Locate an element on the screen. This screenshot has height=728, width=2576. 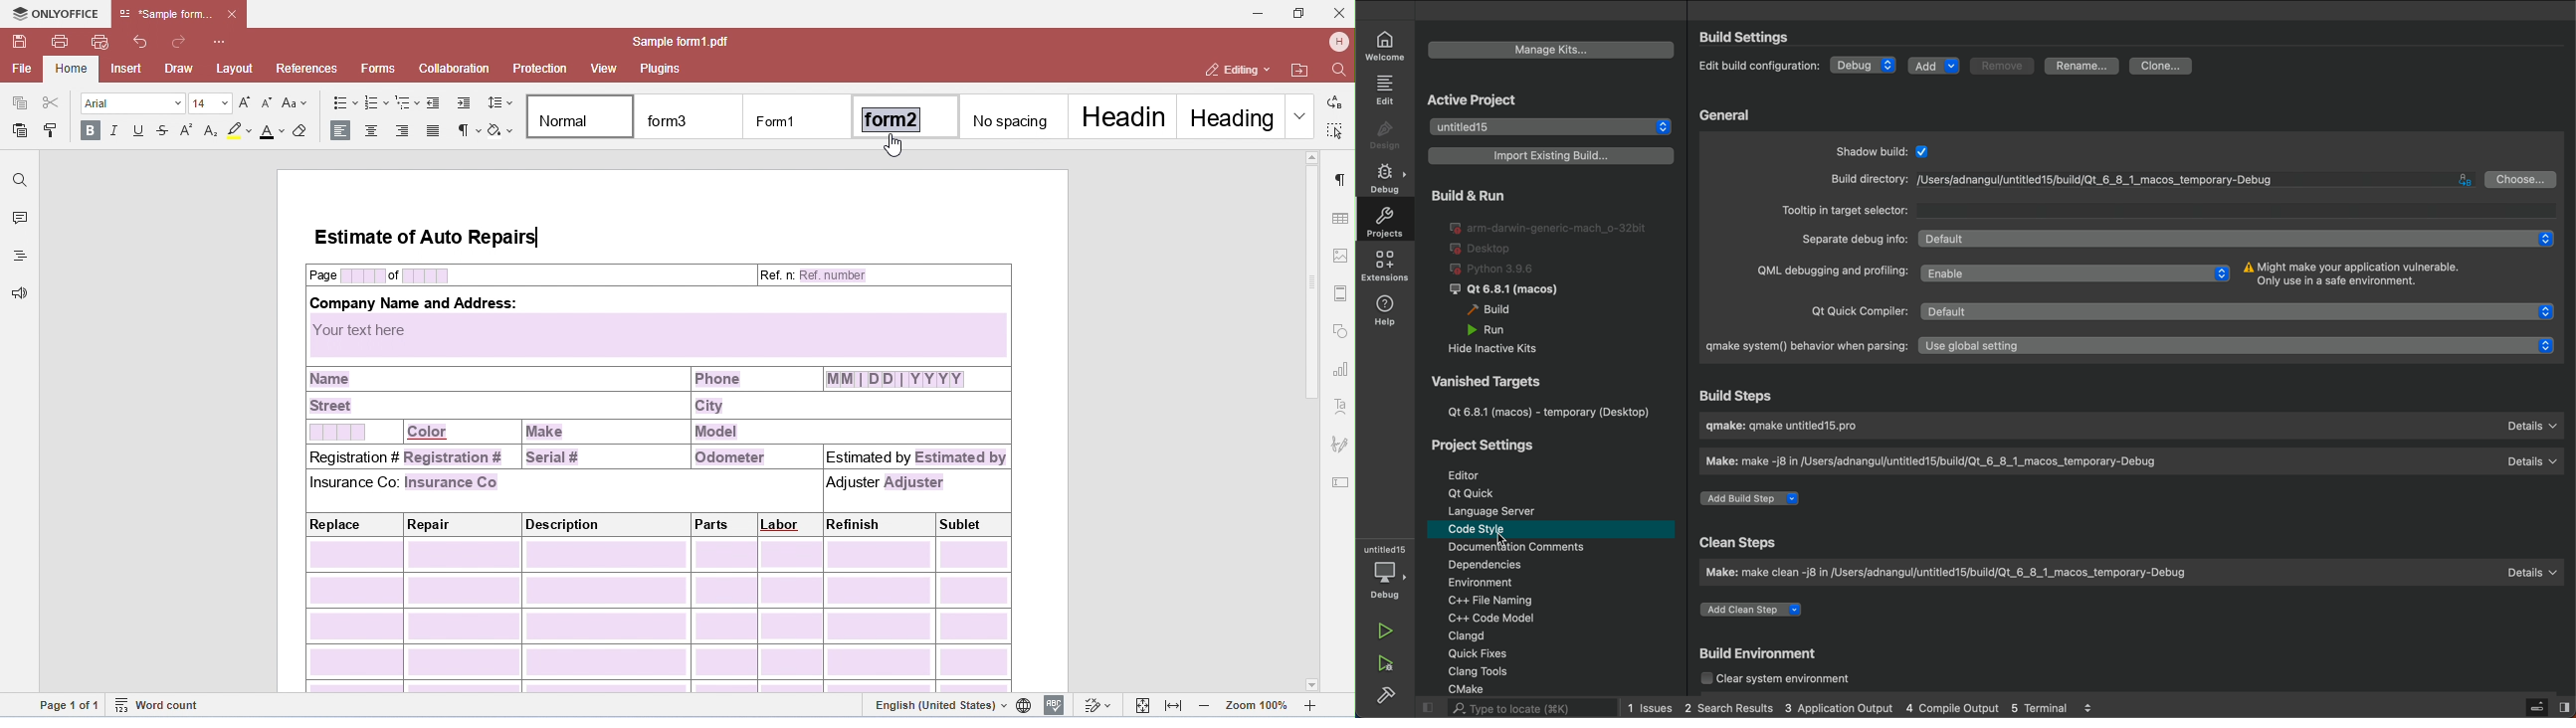
active is located at coordinates (1477, 98).